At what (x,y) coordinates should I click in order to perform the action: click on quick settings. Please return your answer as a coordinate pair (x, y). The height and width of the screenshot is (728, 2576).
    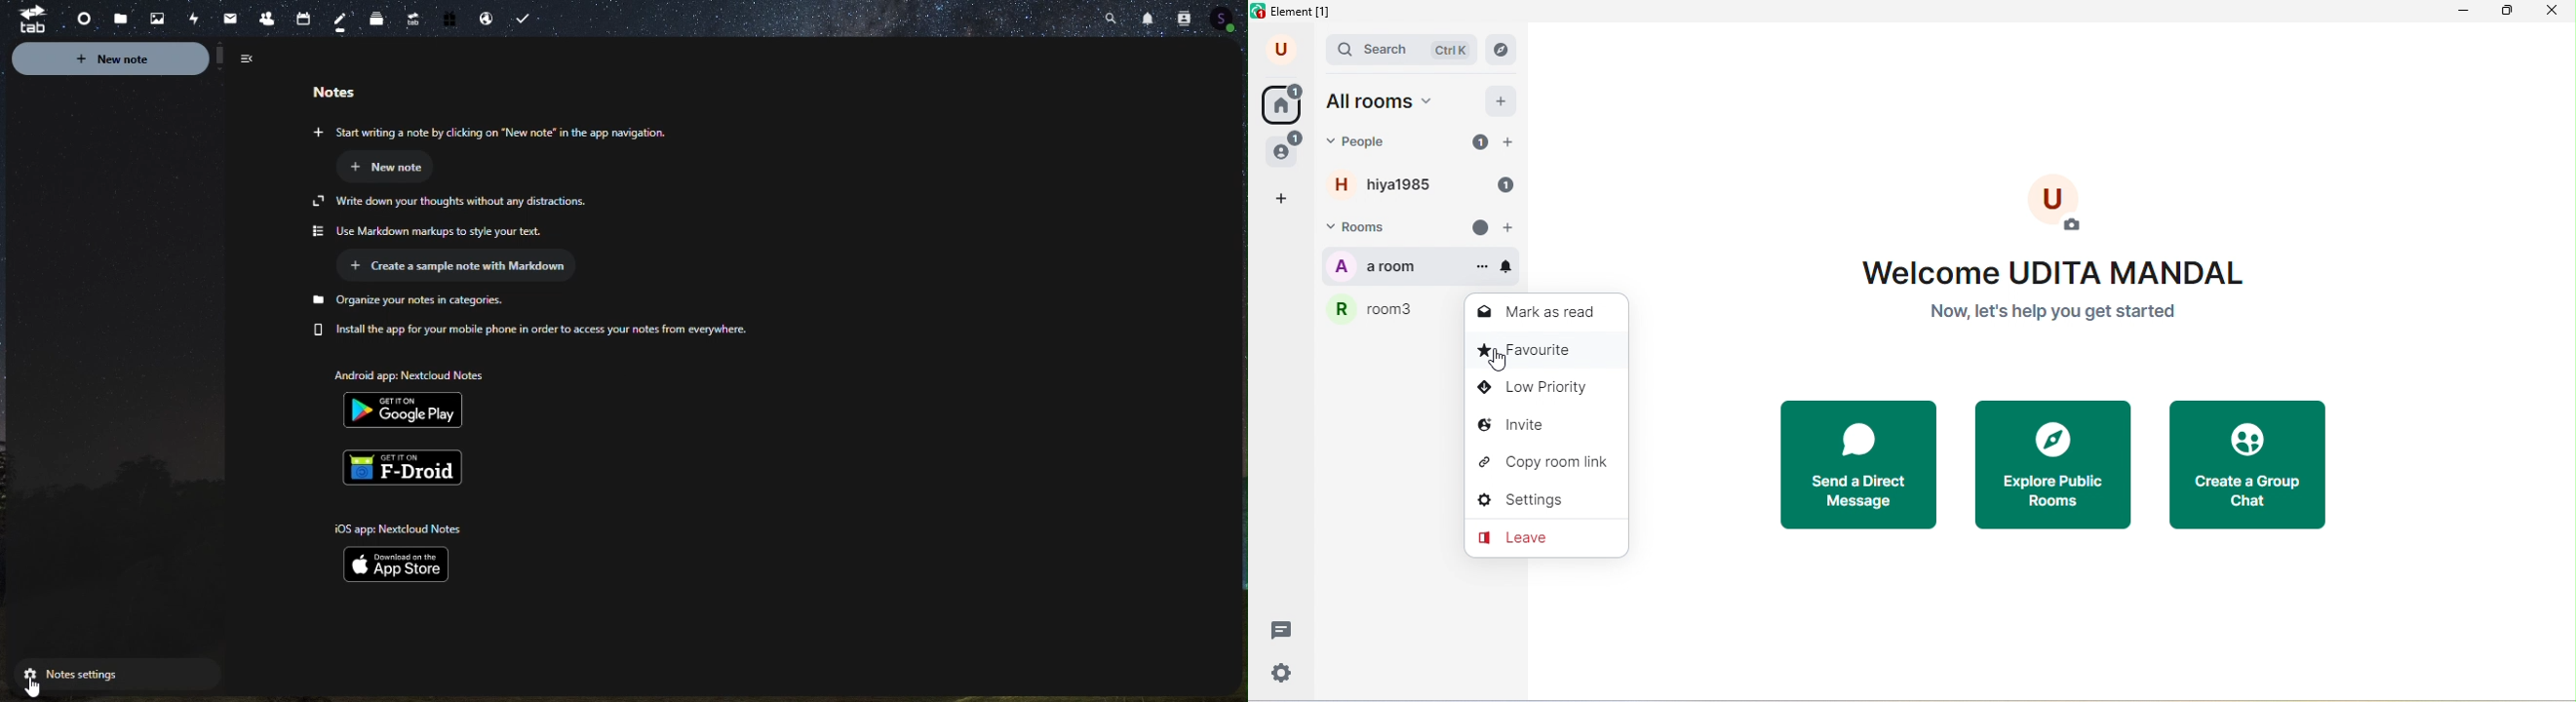
    Looking at the image, I should click on (1283, 673).